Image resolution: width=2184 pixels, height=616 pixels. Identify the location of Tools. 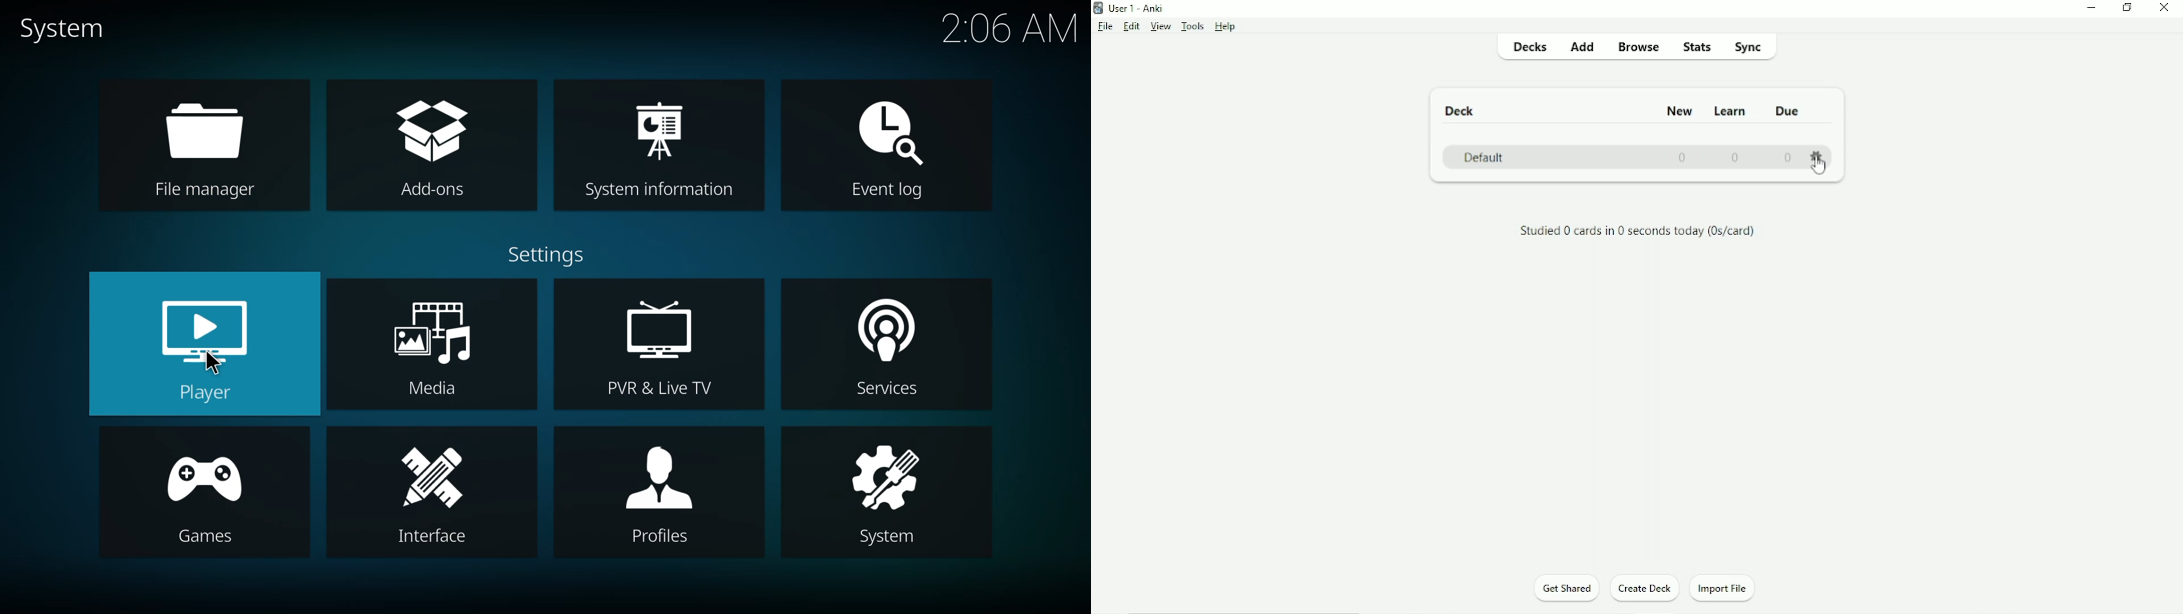
(1193, 26).